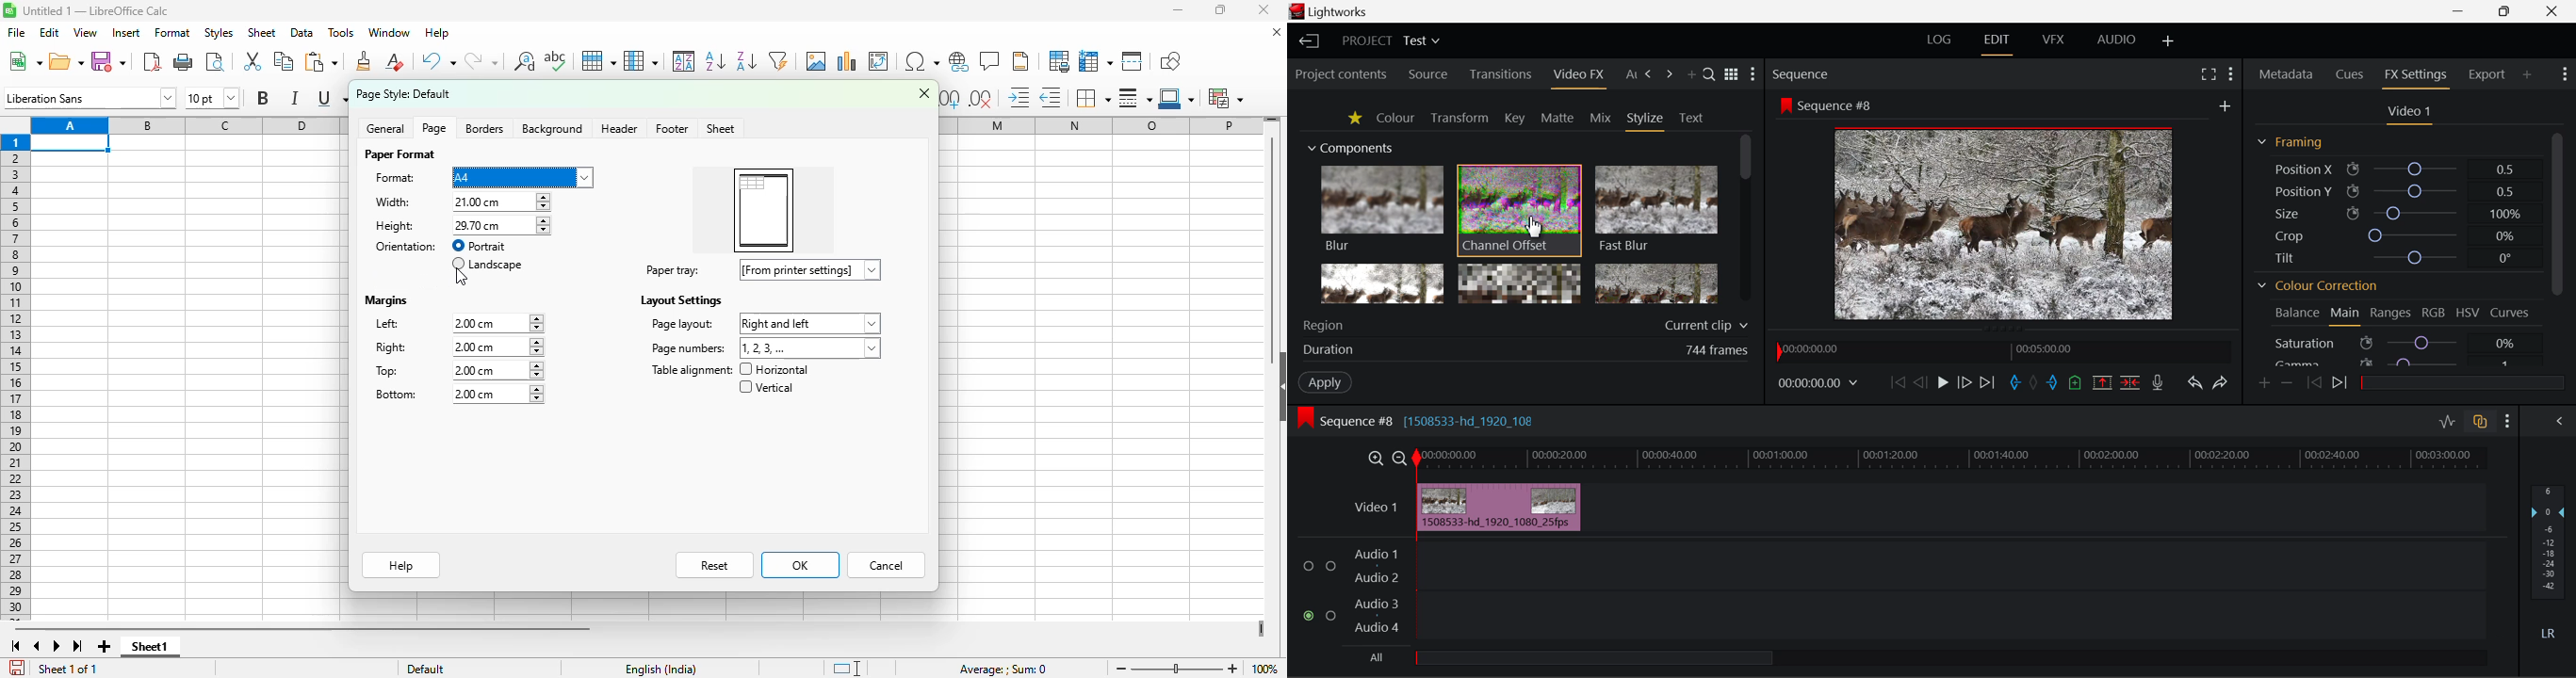 Image resolution: width=2576 pixels, height=700 pixels. Describe the element at coordinates (715, 62) in the screenshot. I see `sort ascending` at that location.